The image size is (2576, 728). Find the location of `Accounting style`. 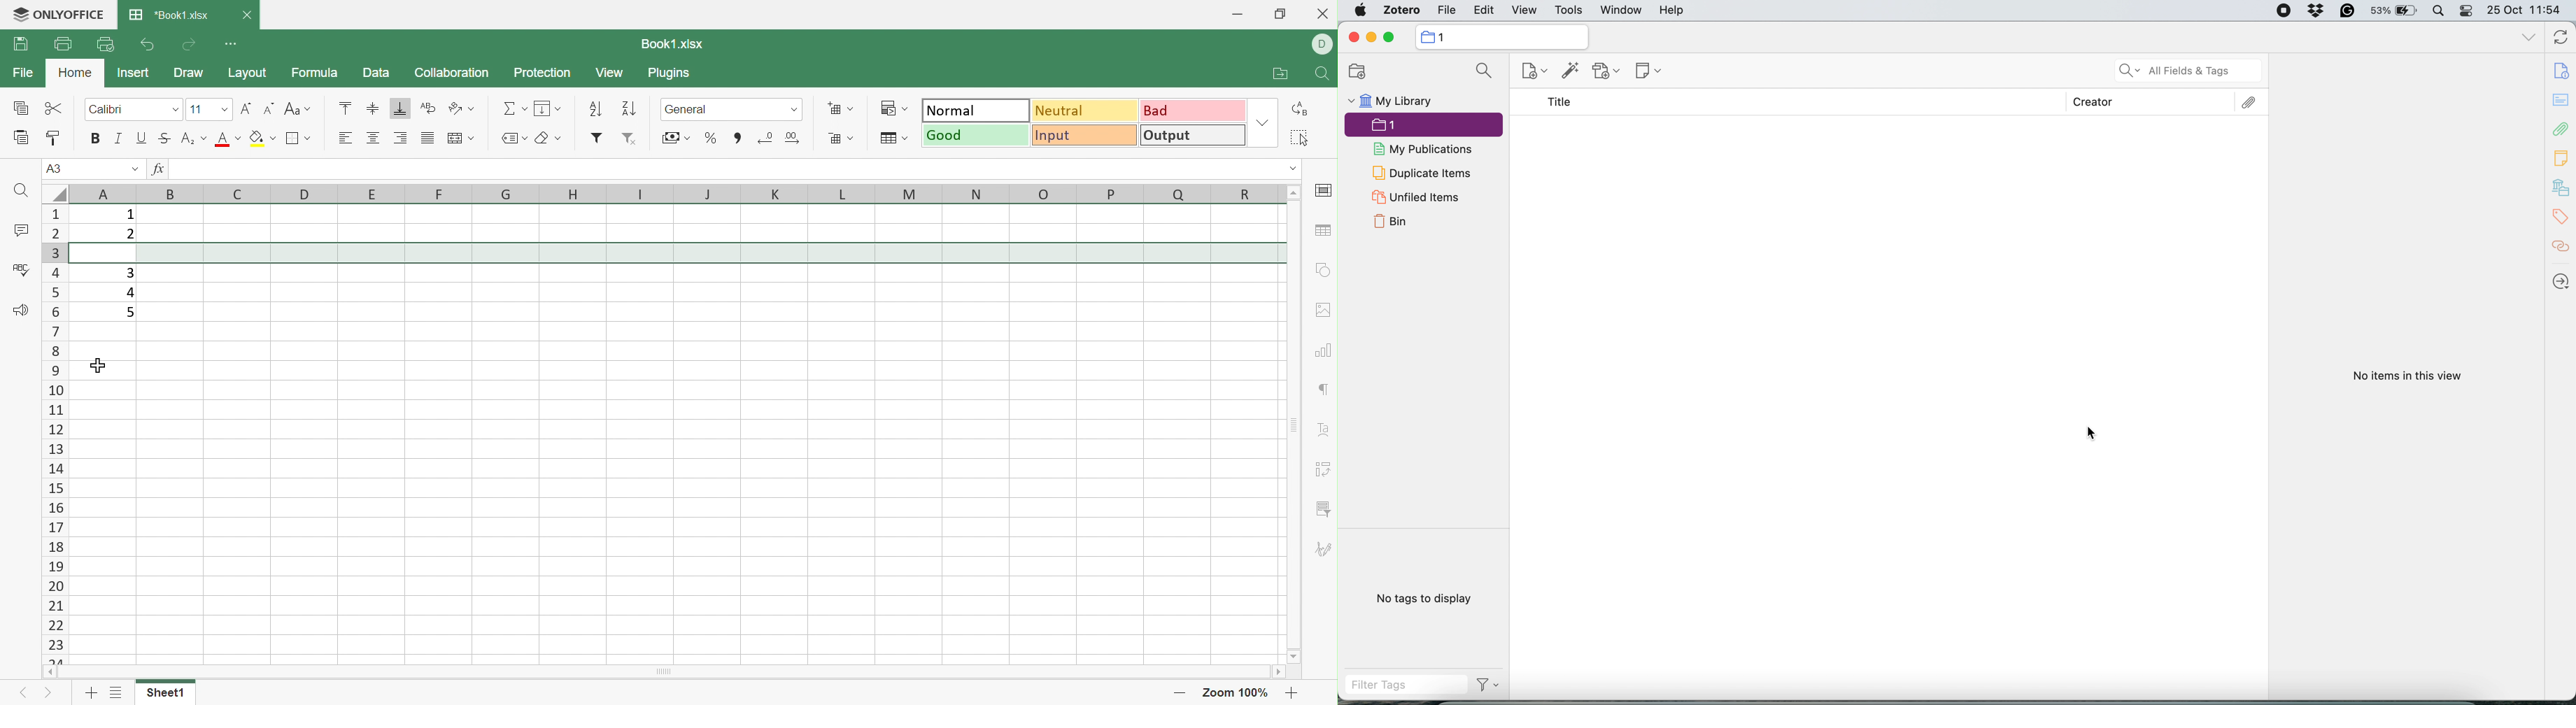

Accounting style is located at coordinates (669, 139).